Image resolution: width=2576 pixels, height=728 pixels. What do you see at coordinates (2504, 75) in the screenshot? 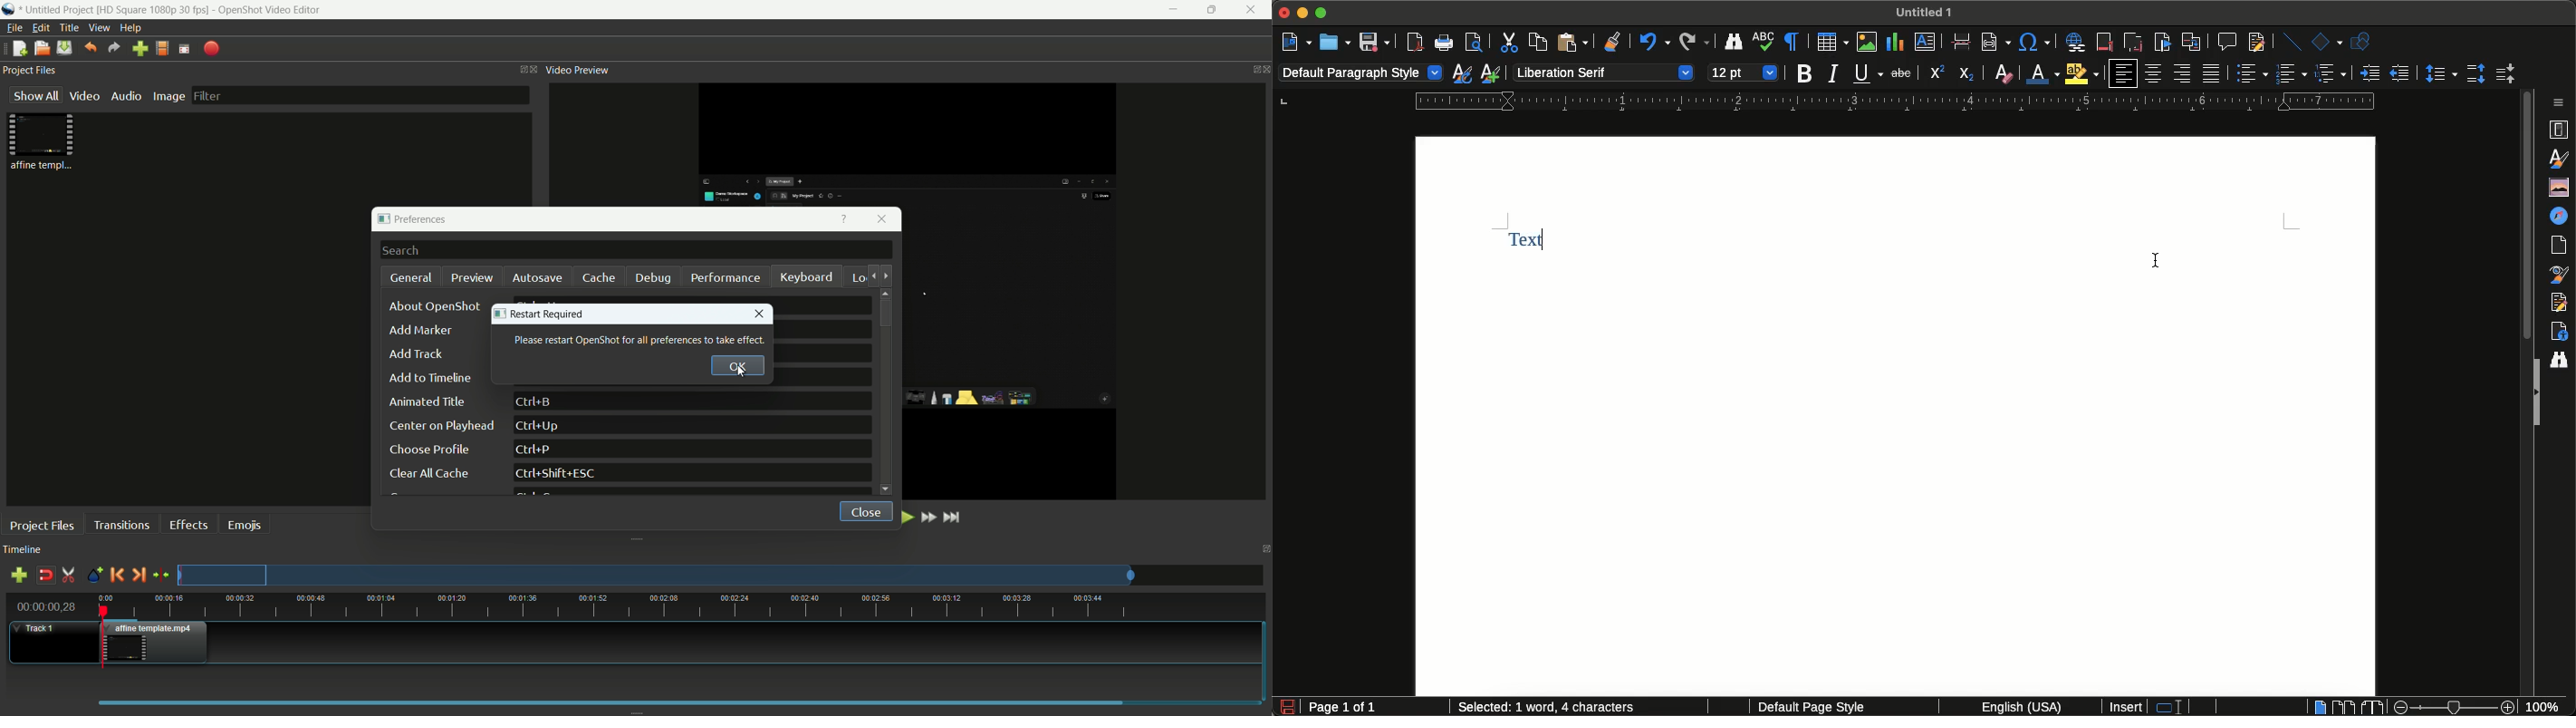
I see `Decrease paragraph spacing` at bounding box center [2504, 75].